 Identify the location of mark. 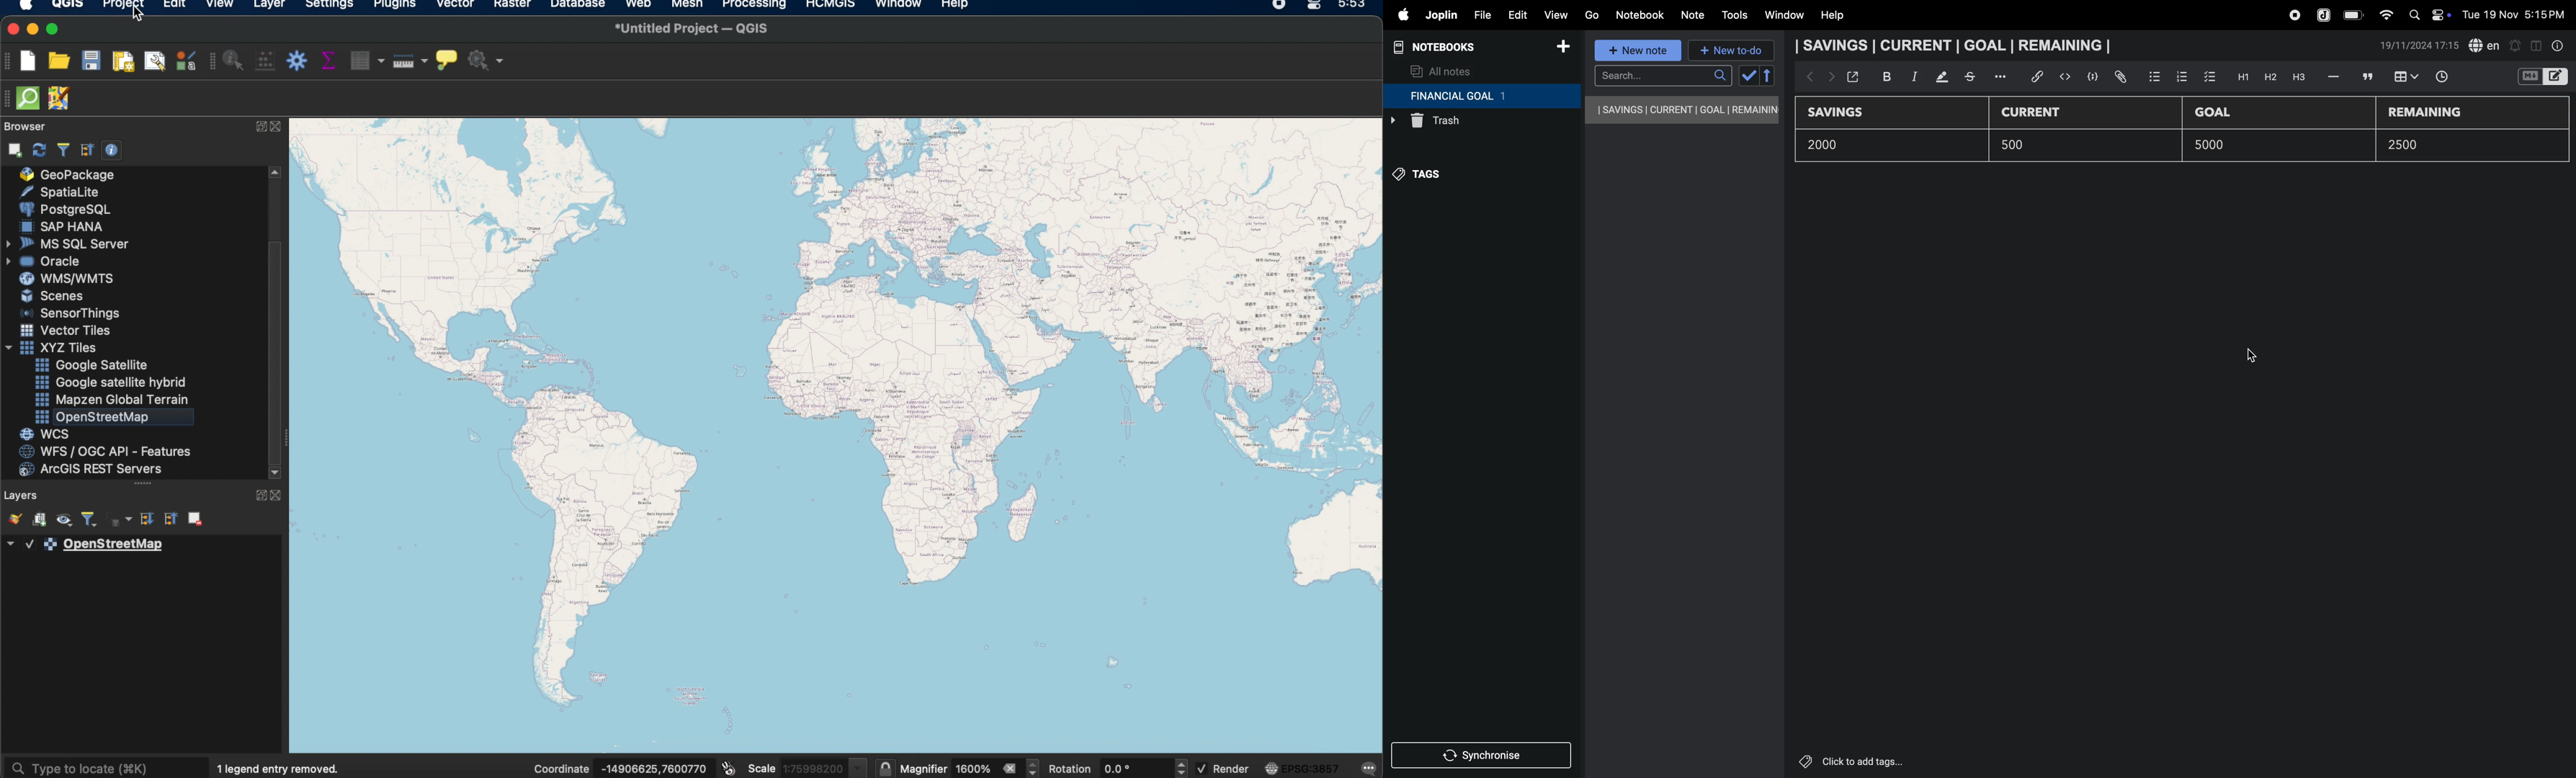
(1937, 78).